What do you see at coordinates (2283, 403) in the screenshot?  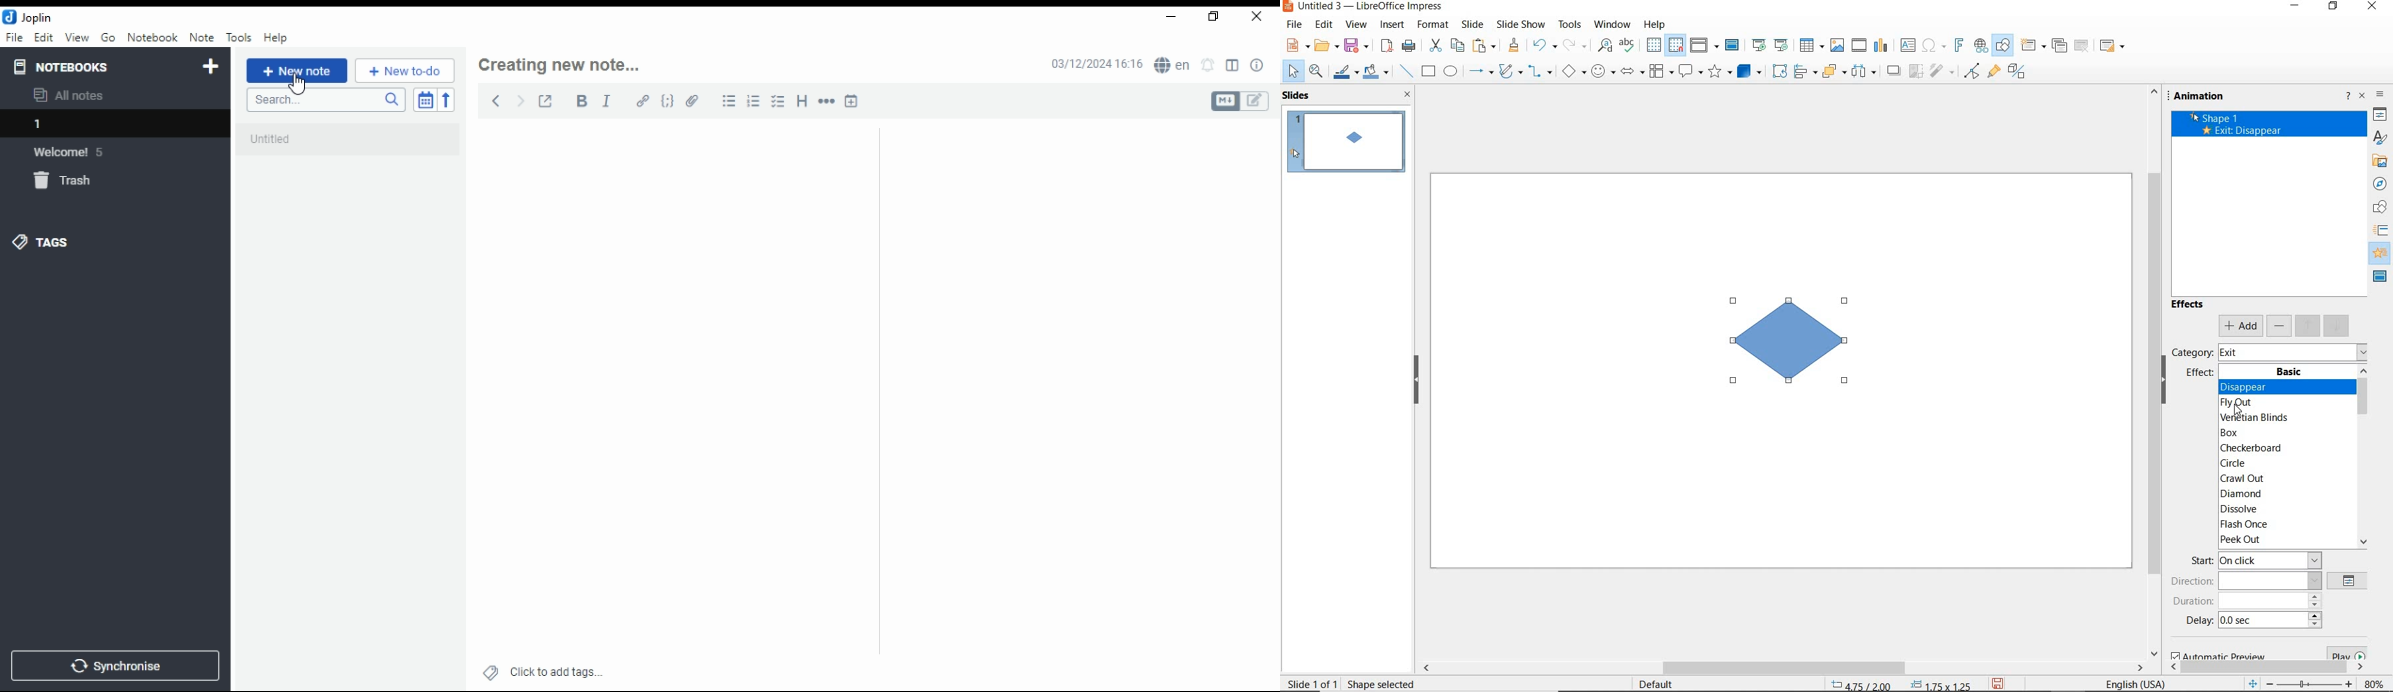 I see `fly out` at bounding box center [2283, 403].